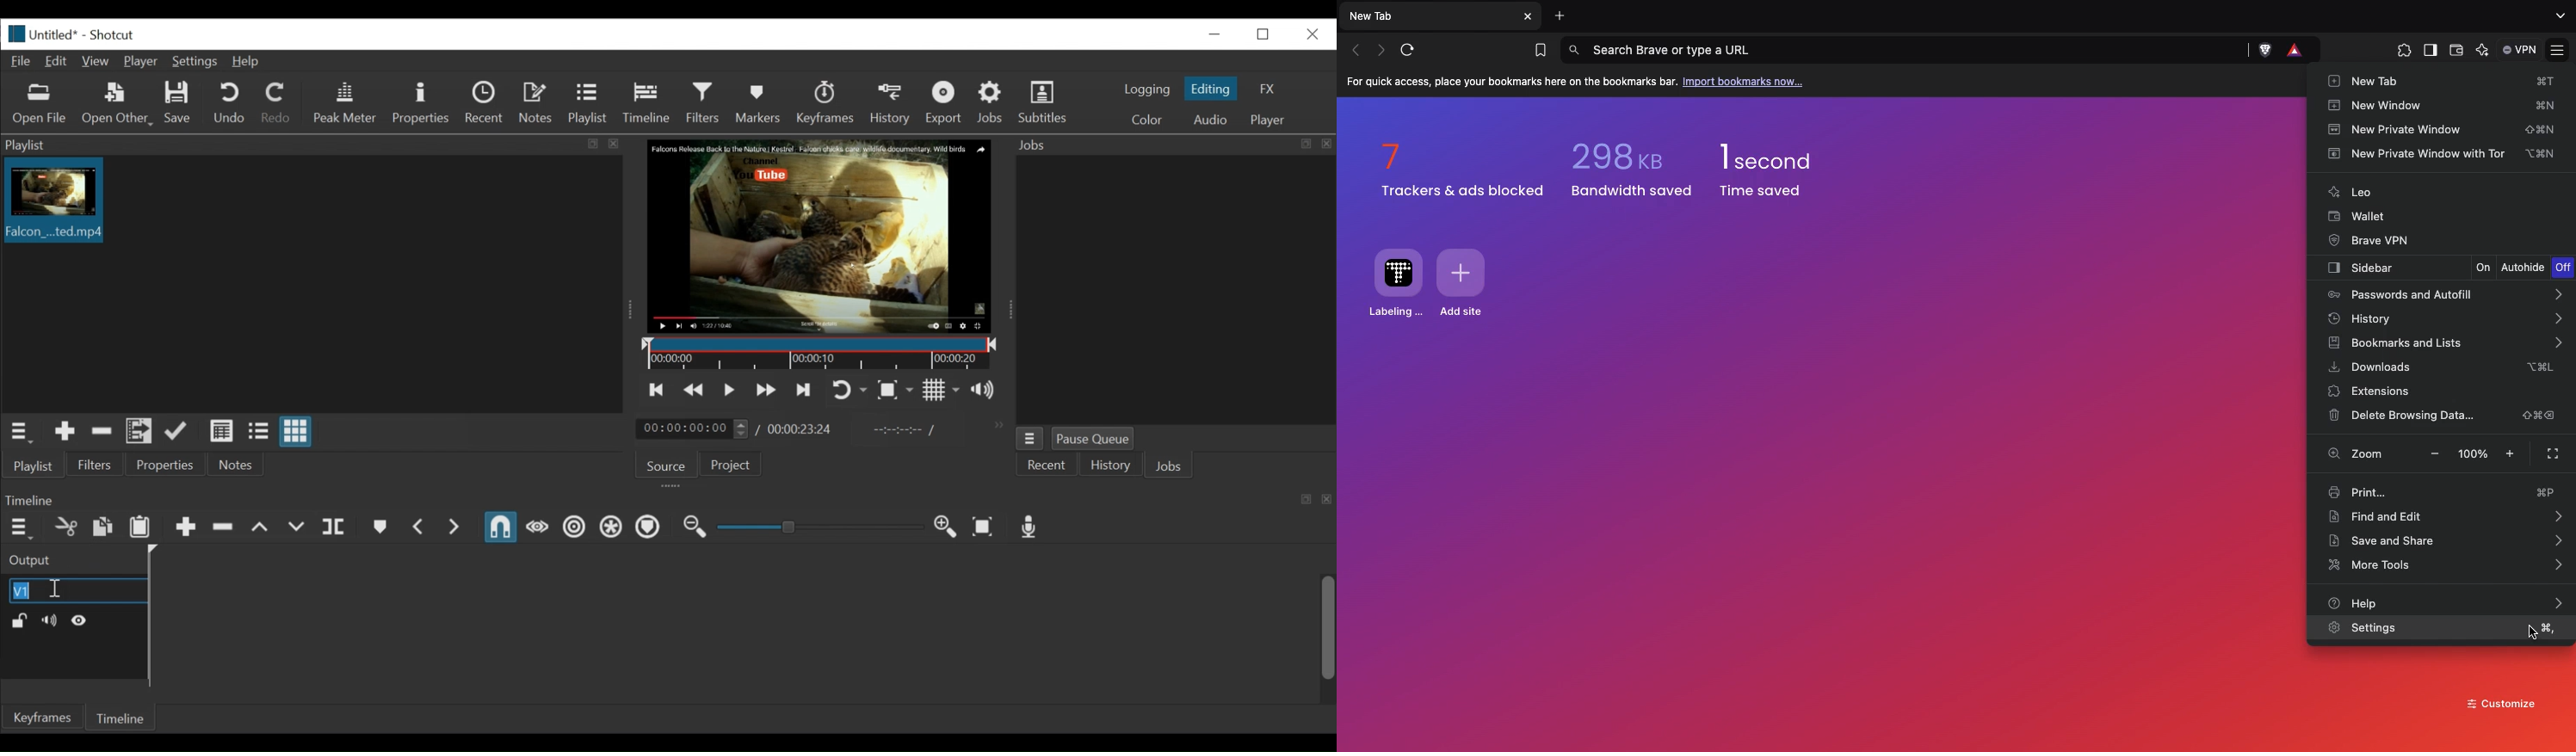 This screenshot has height=756, width=2576. I want to click on Insertion cursor, so click(54, 588).